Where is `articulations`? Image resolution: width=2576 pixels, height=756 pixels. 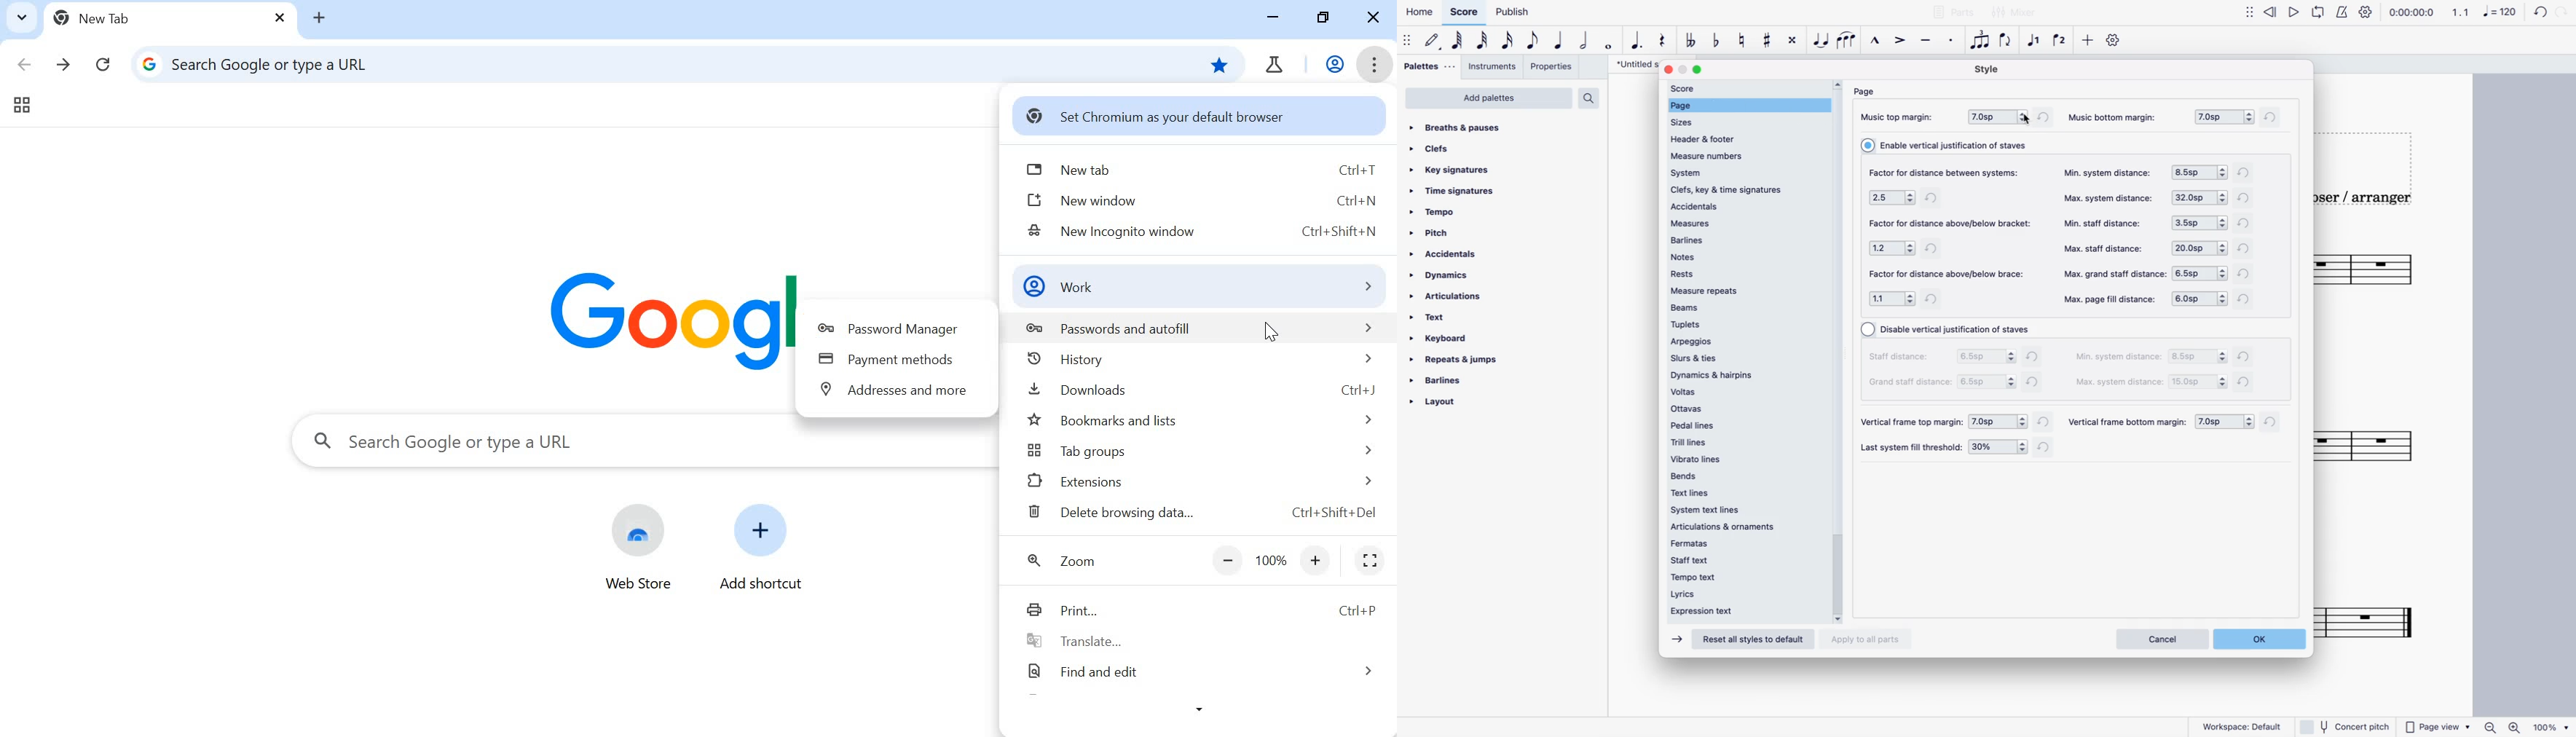
articulations is located at coordinates (1447, 297).